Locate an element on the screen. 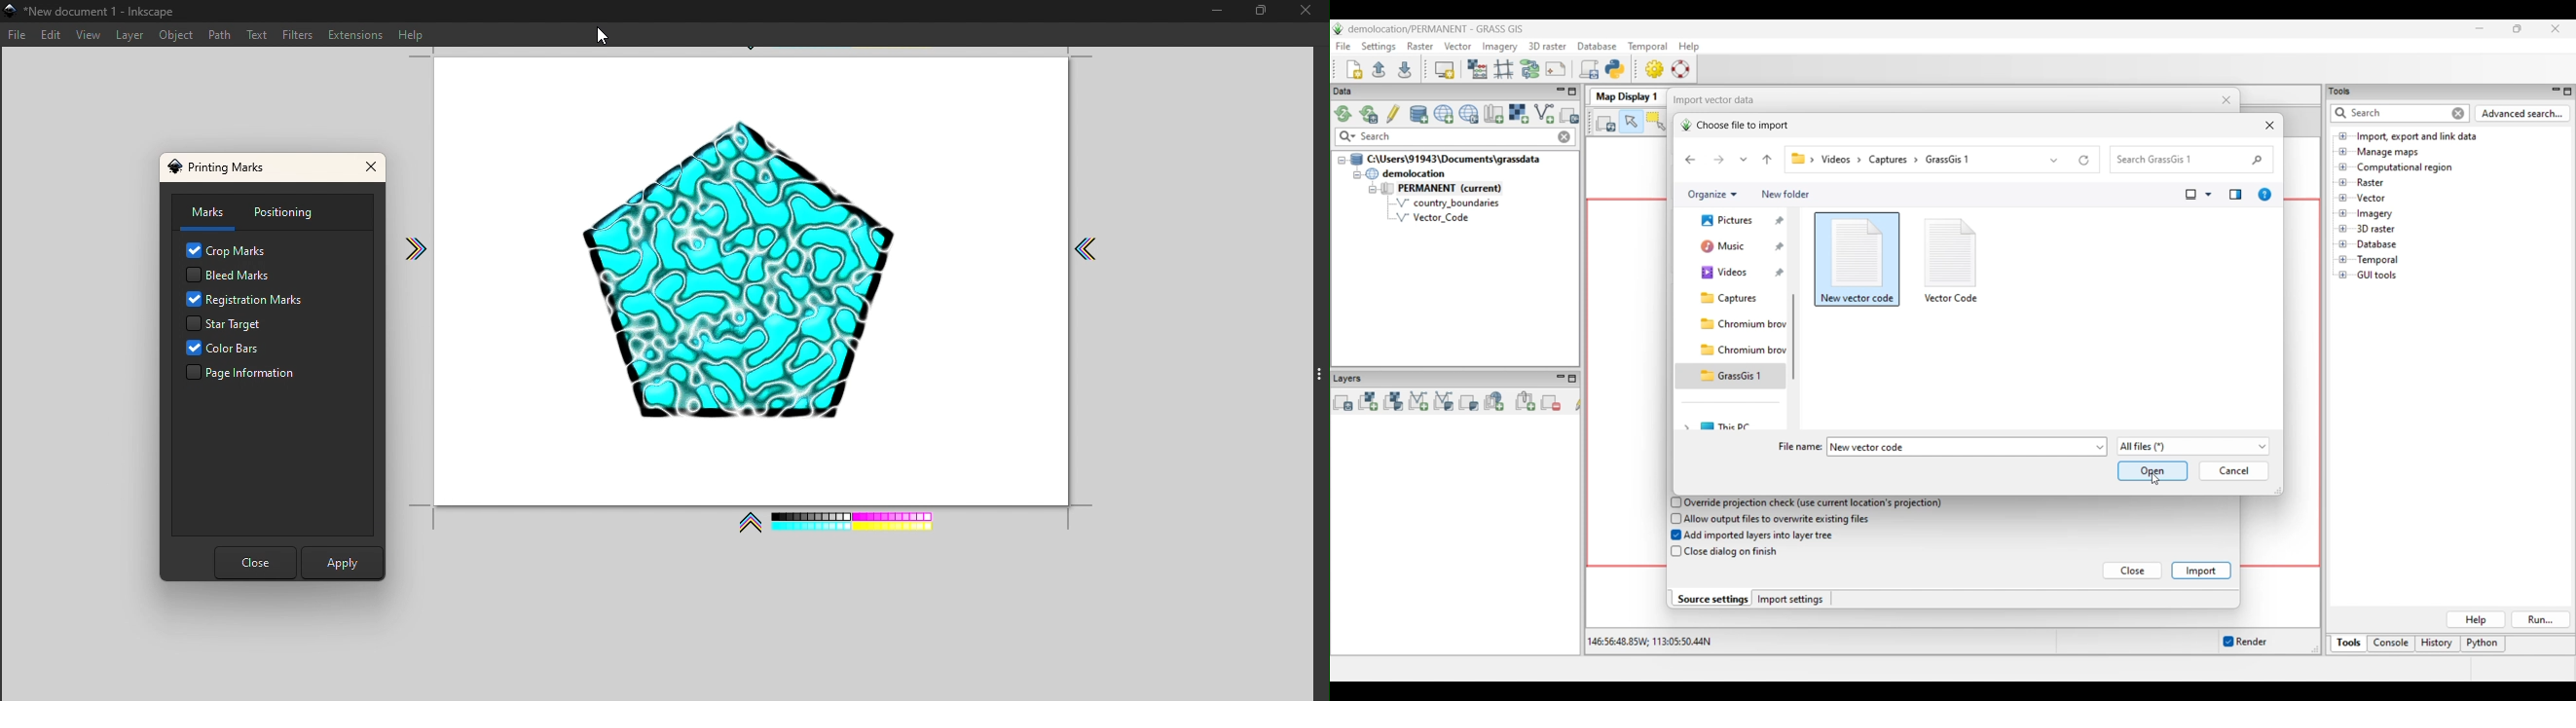 The height and width of the screenshot is (728, 2576). Close is located at coordinates (1304, 13).